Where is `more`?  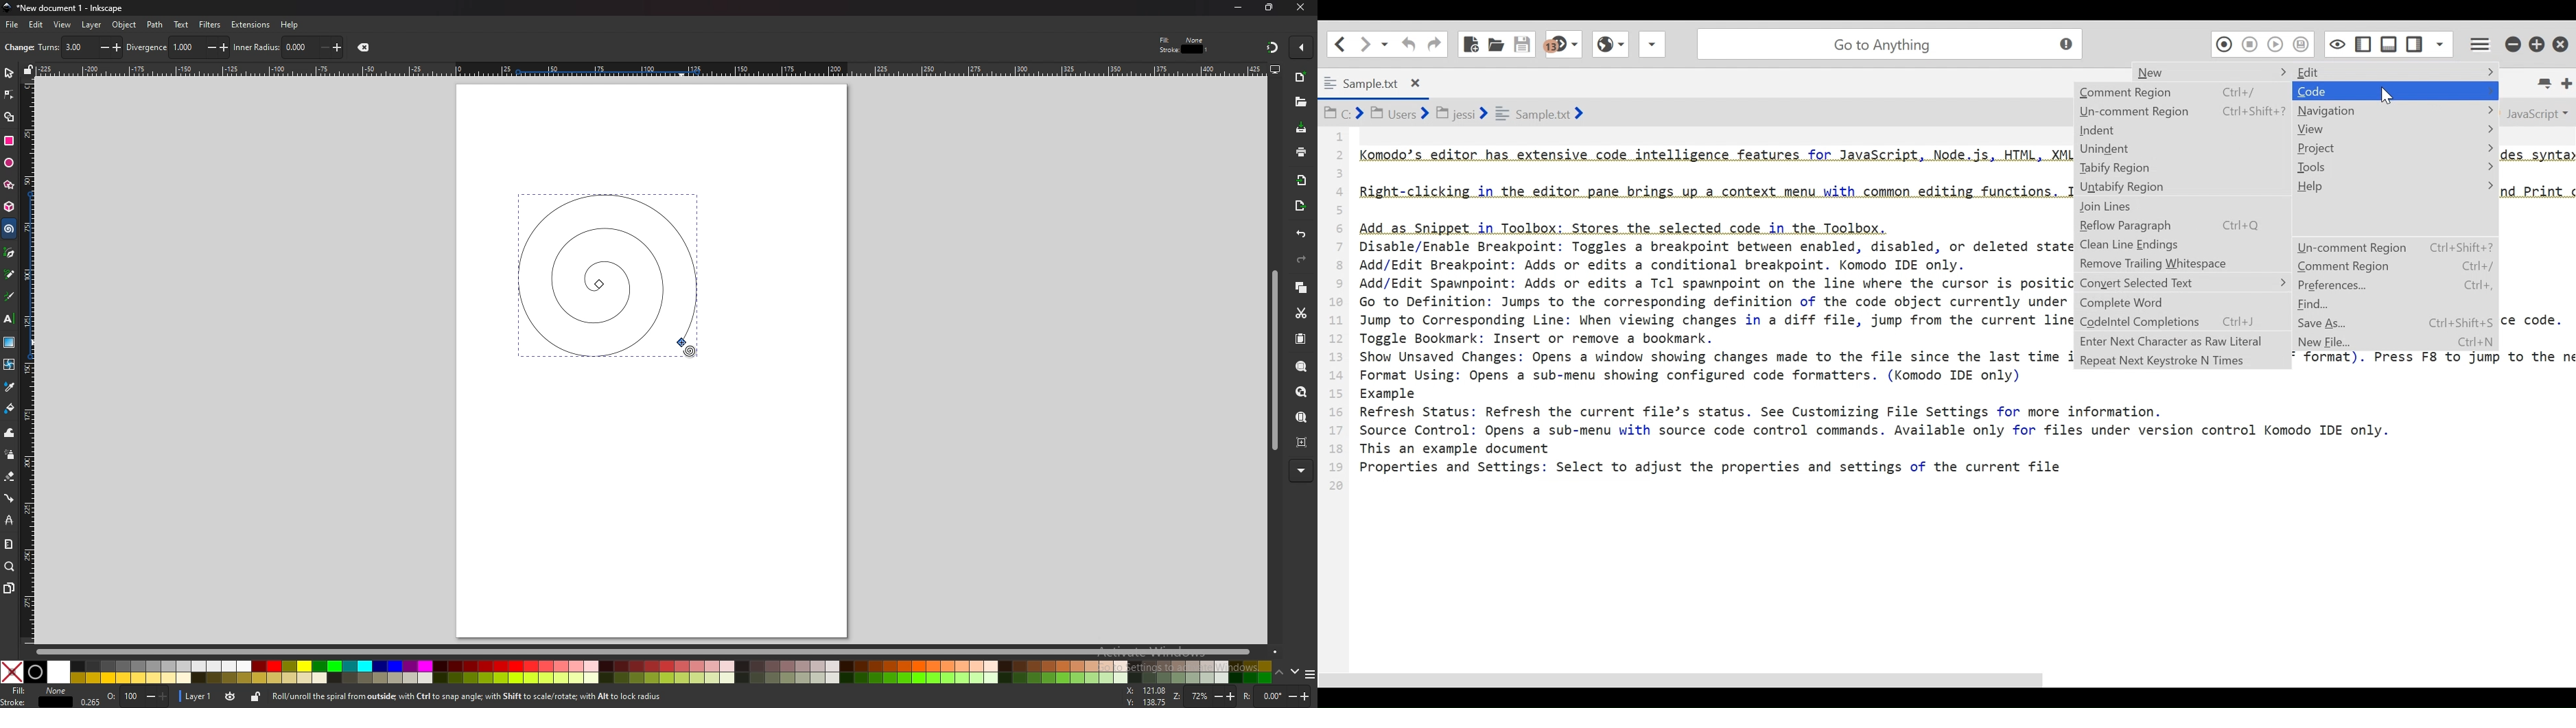 more is located at coordinates (1301, 469).